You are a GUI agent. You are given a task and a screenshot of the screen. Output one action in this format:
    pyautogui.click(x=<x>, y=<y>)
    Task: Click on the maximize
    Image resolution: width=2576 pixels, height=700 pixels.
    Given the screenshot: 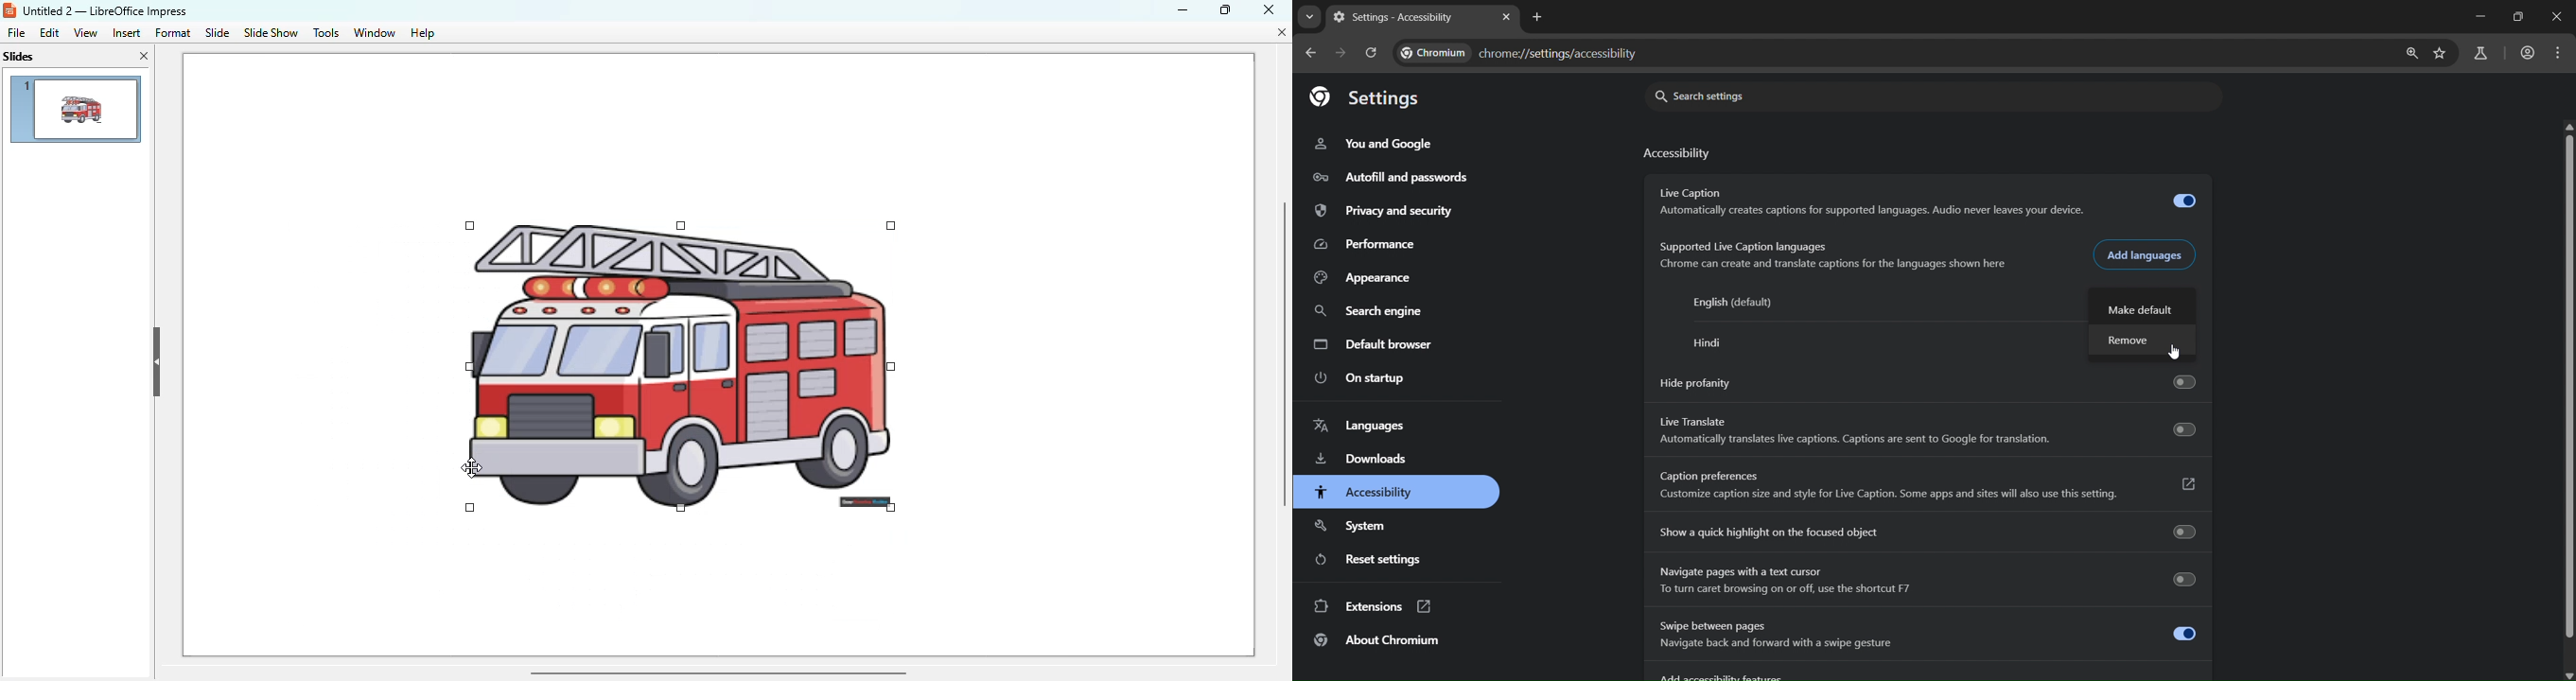 What is the action you would take?
    pyautogui.click(x=1227, y=9)
    